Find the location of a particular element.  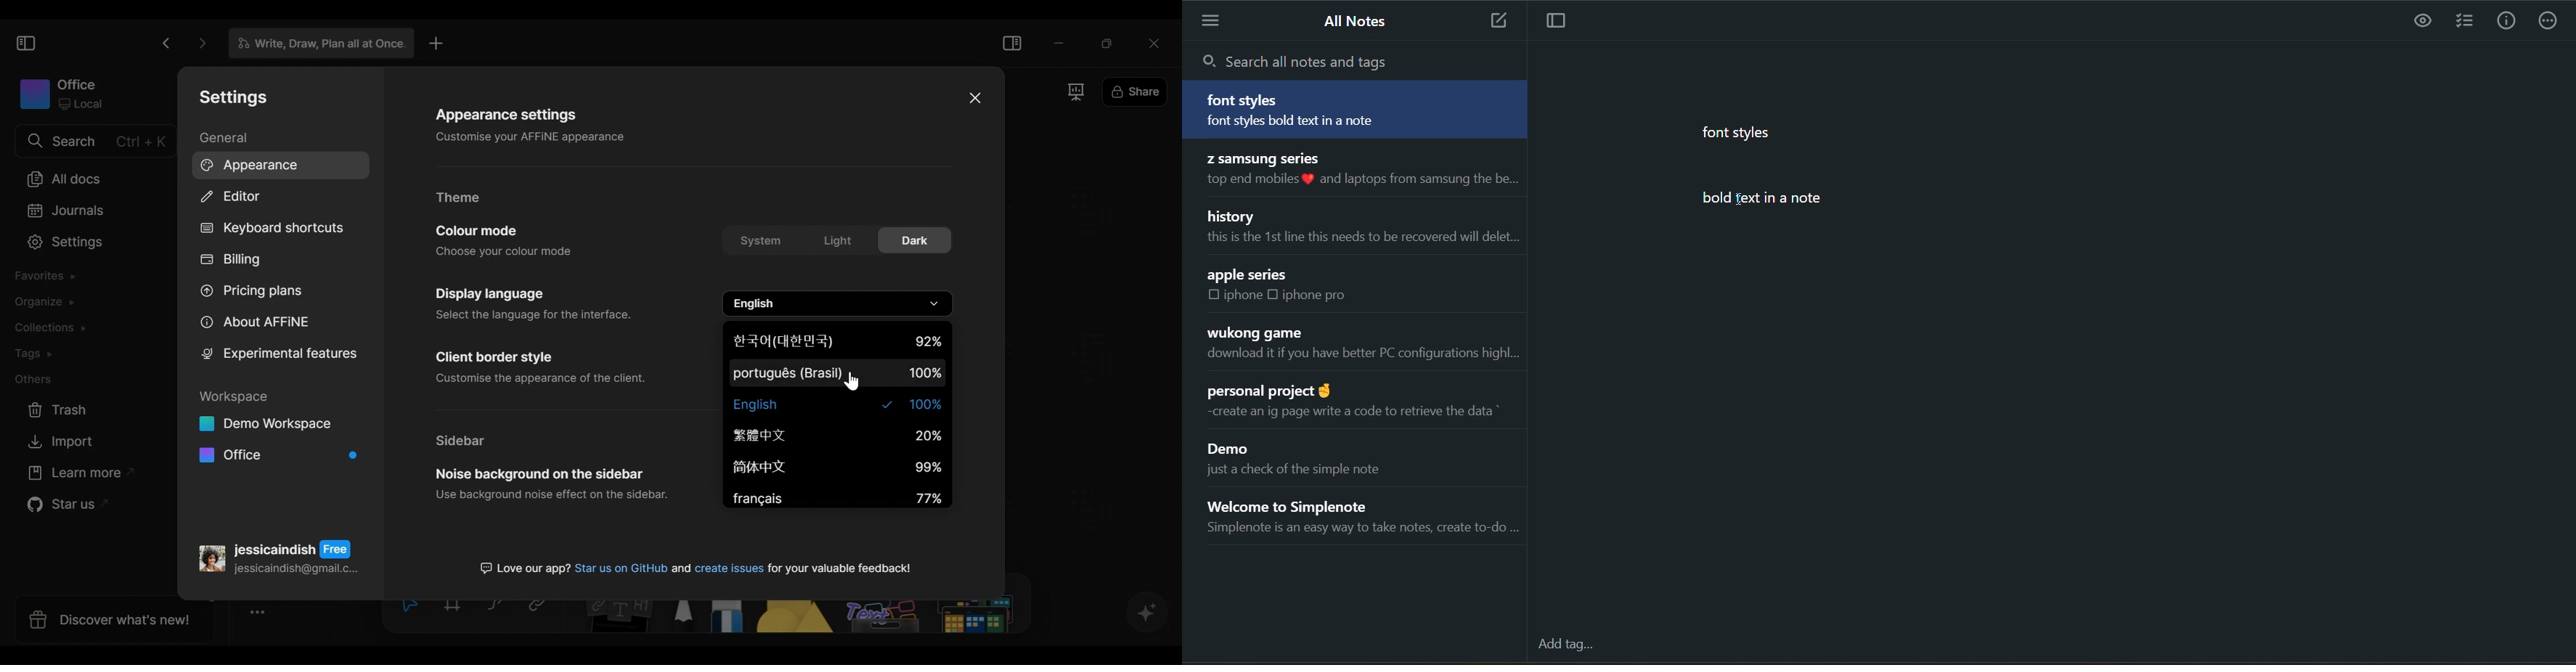

font styles is located at coordinates (1246, 100).